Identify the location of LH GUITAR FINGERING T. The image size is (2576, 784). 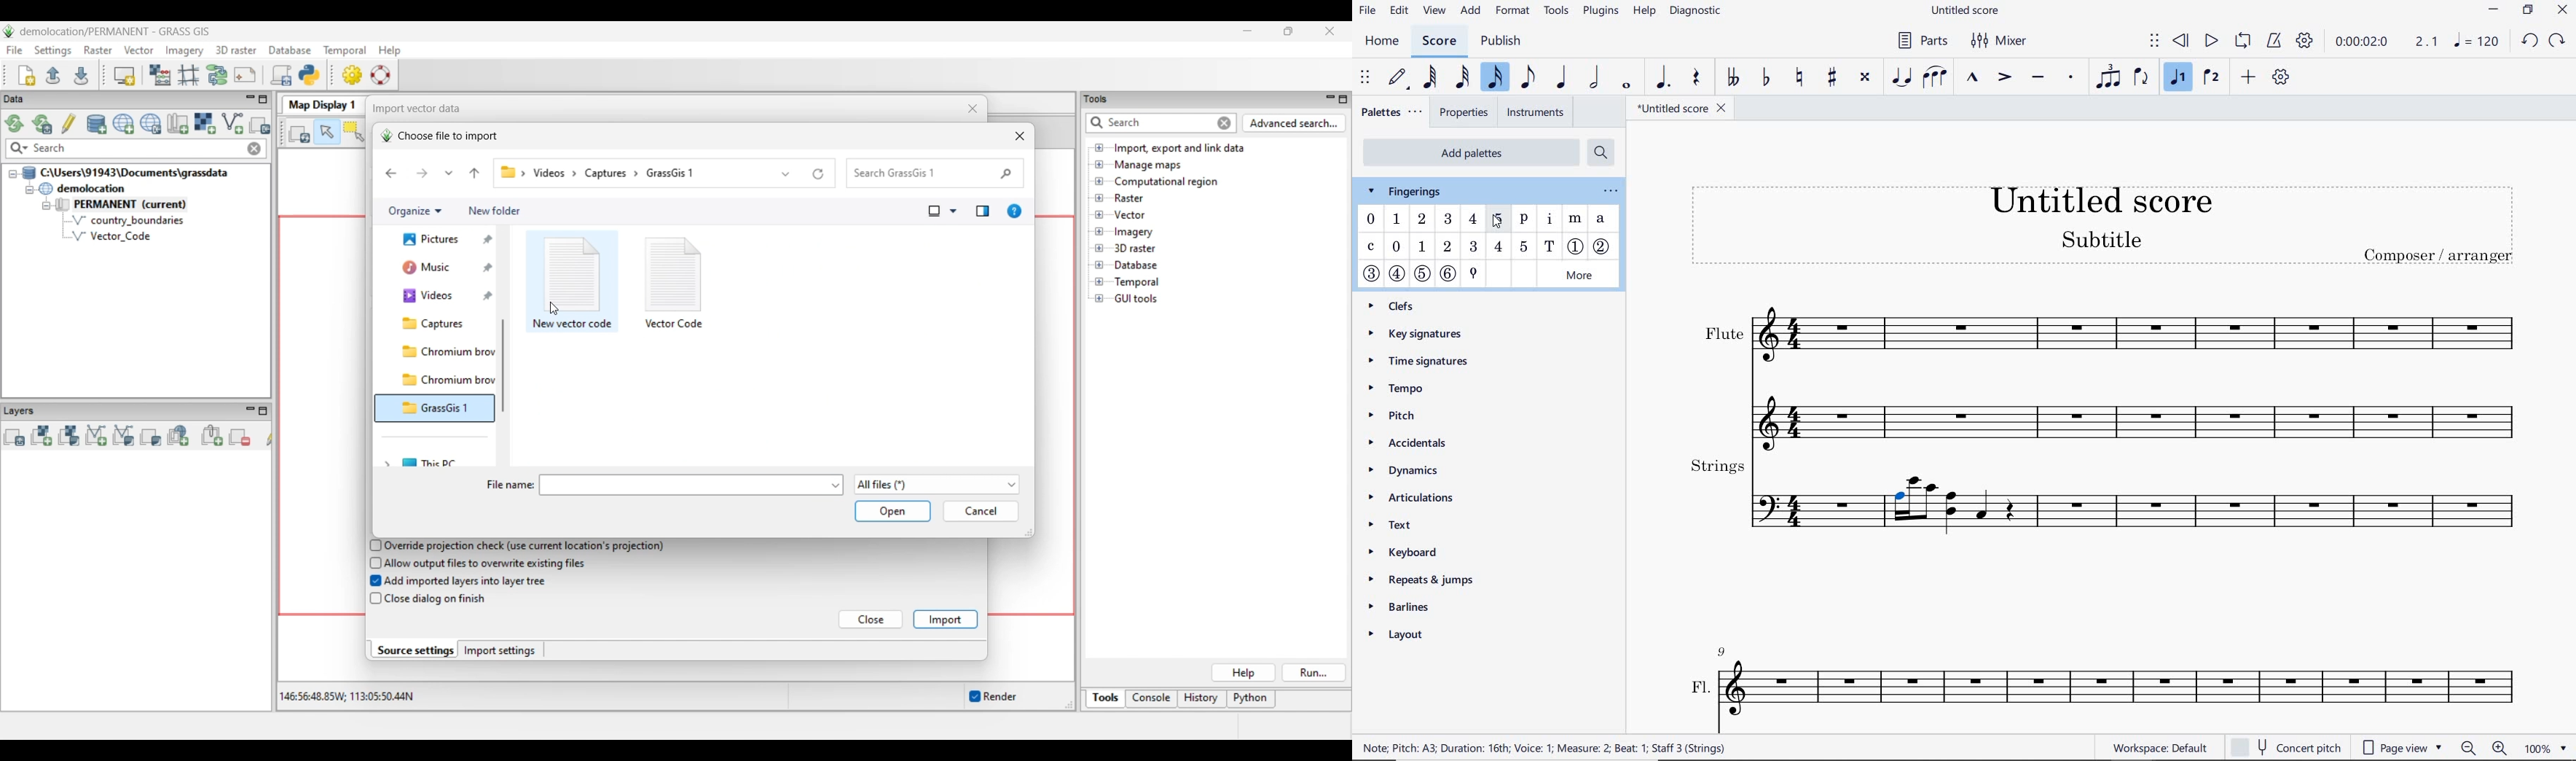
(1550, 246).